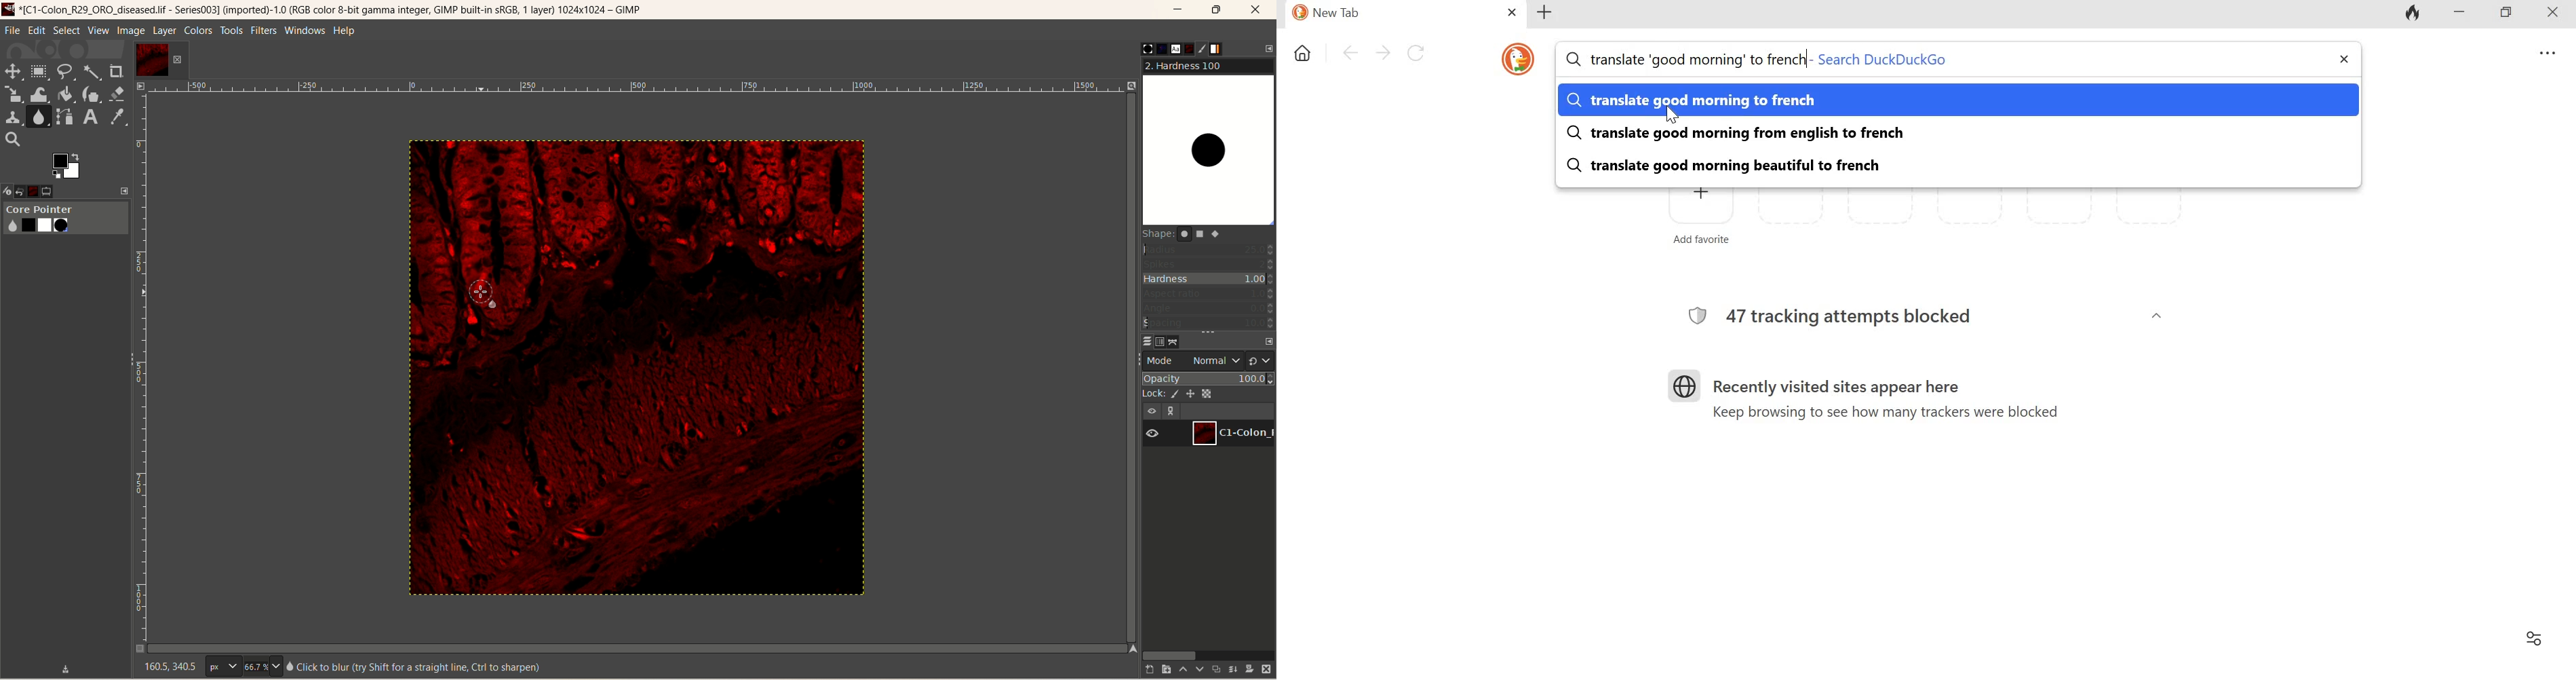  Describe the element at coordinates (1205, 49) in the screenshot. I see `brush editor` at that location.